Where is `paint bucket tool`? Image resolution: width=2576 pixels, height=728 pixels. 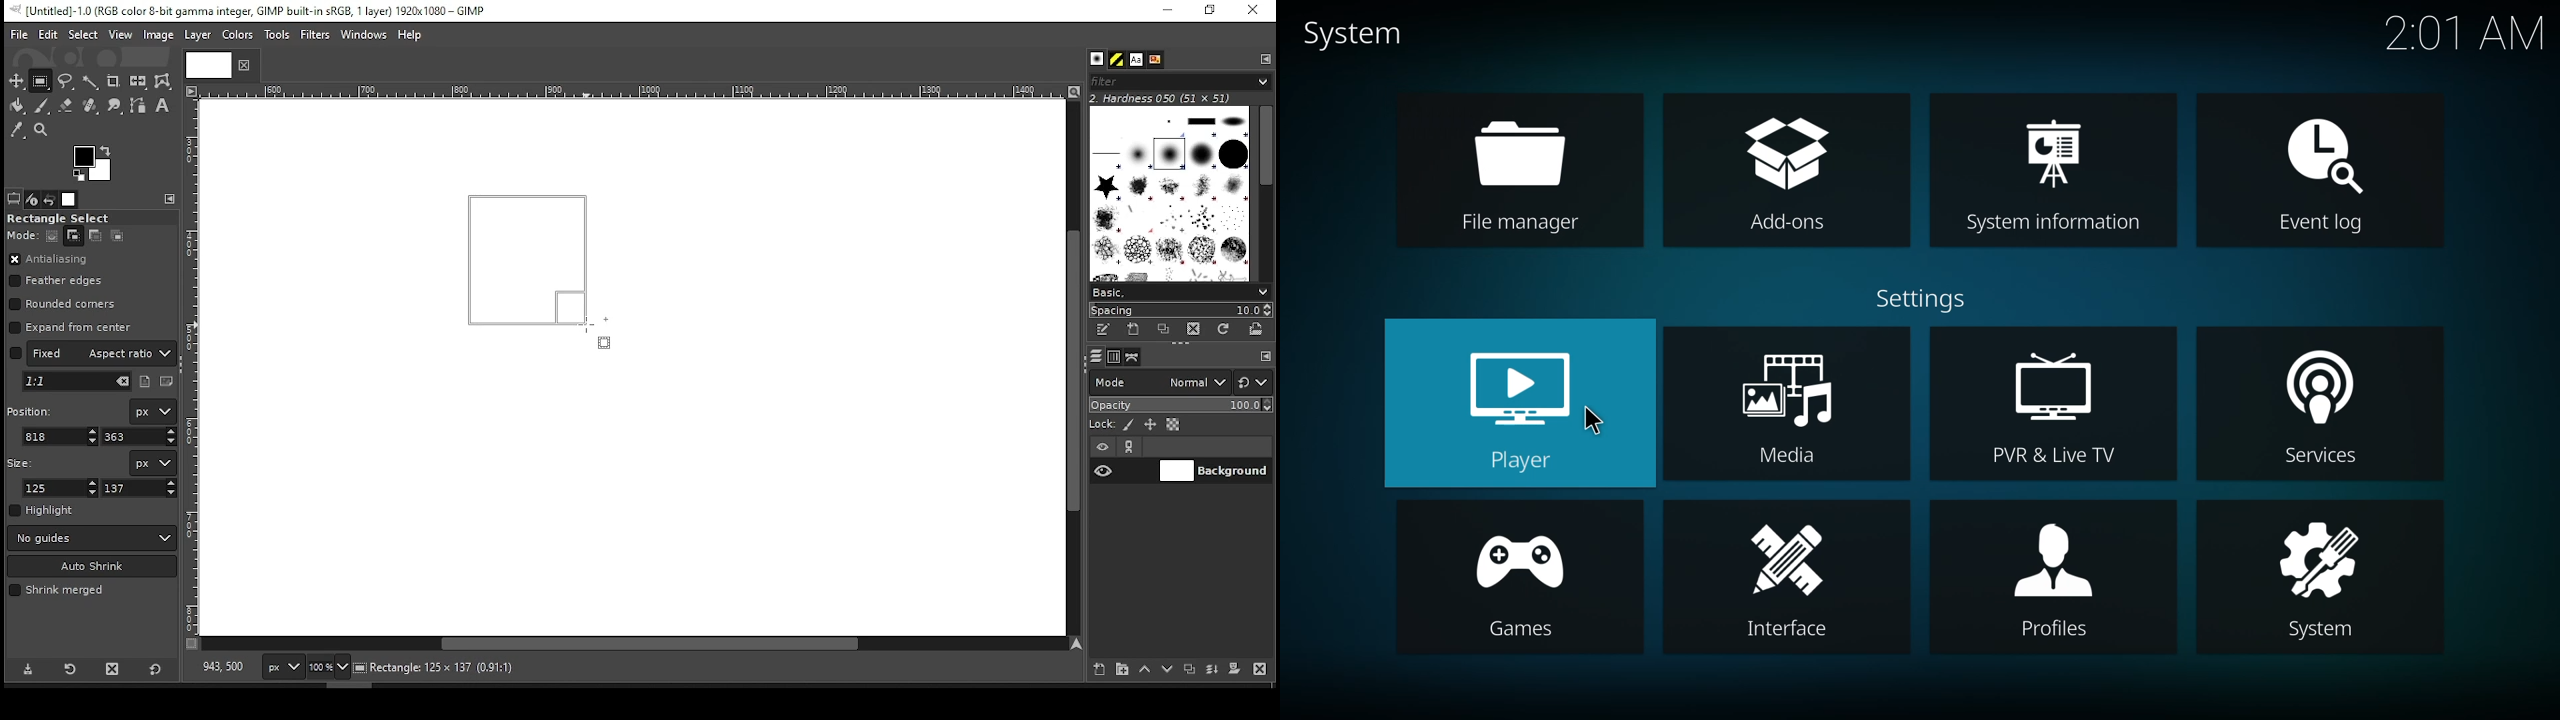 paint bucket tool is located at coordinates (18, 105).